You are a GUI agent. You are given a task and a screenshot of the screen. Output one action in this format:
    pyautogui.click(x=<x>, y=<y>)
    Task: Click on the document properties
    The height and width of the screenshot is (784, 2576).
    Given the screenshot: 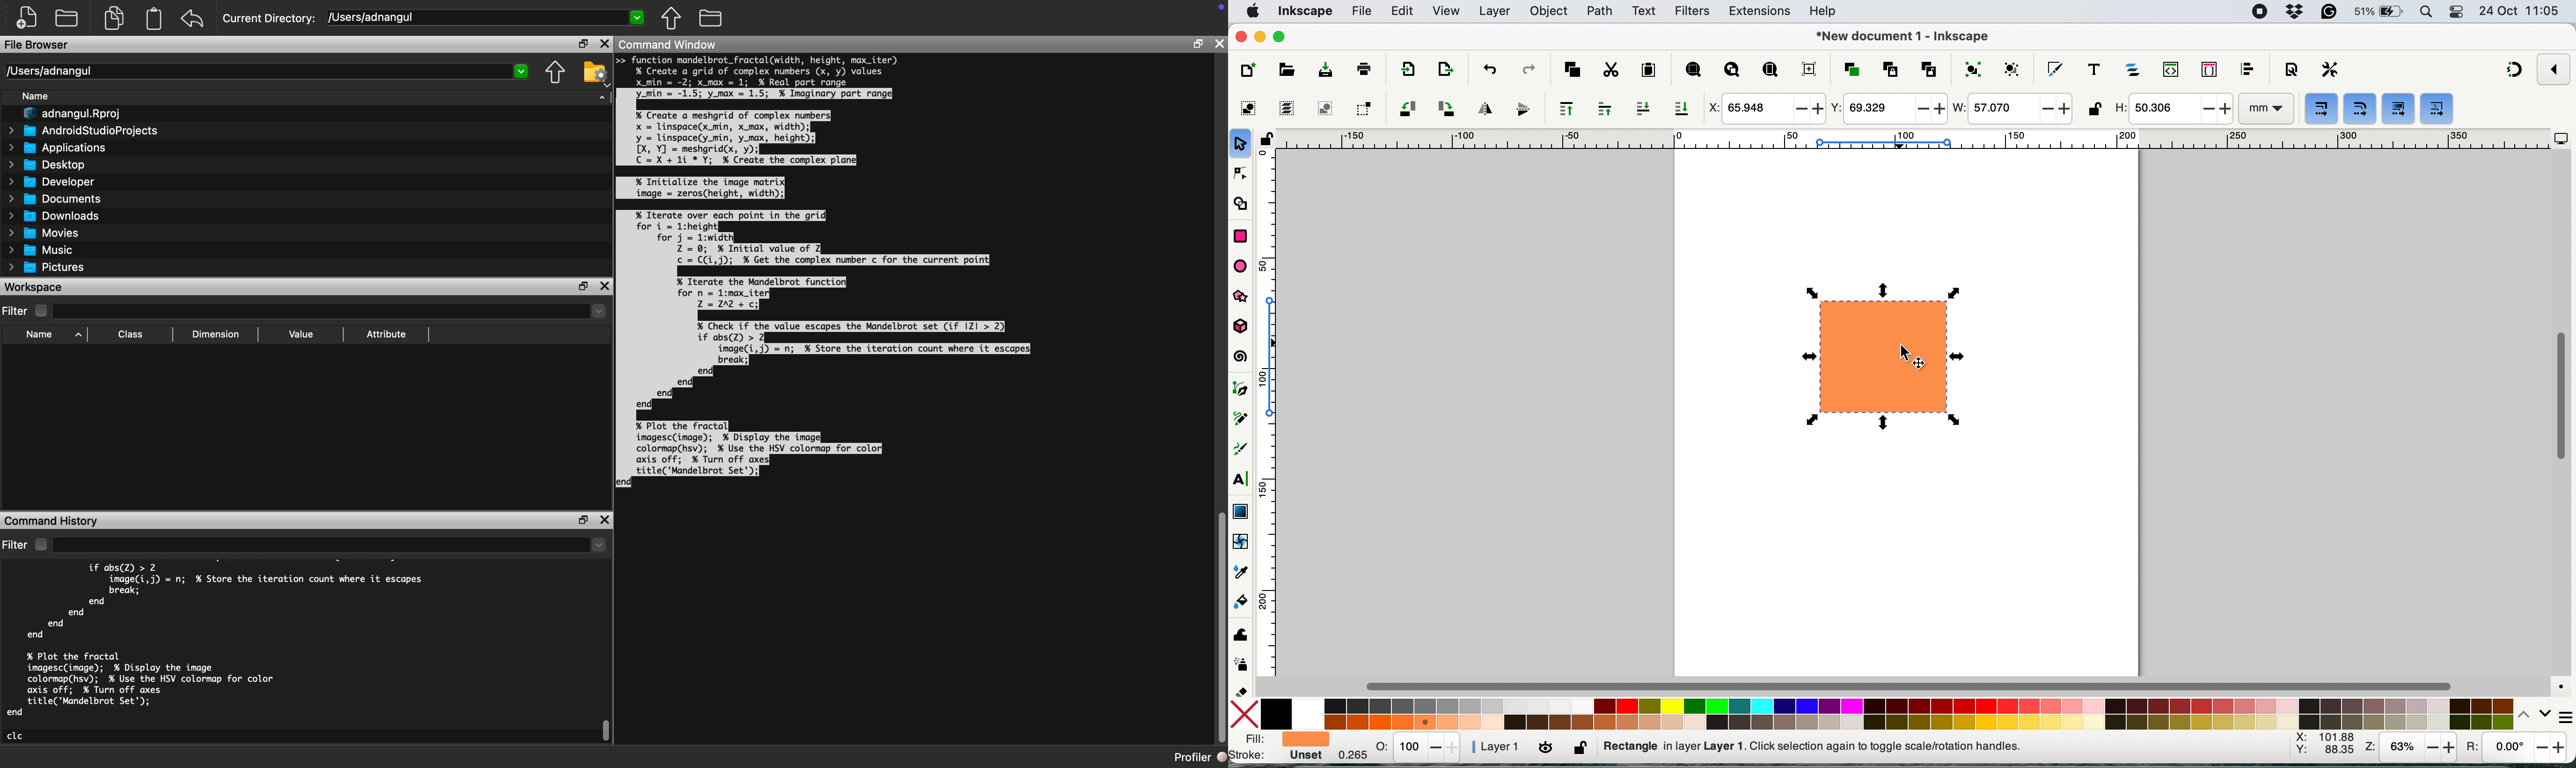 What is the action you would take?
    pyautogui.click(x=2291, y=70)
    